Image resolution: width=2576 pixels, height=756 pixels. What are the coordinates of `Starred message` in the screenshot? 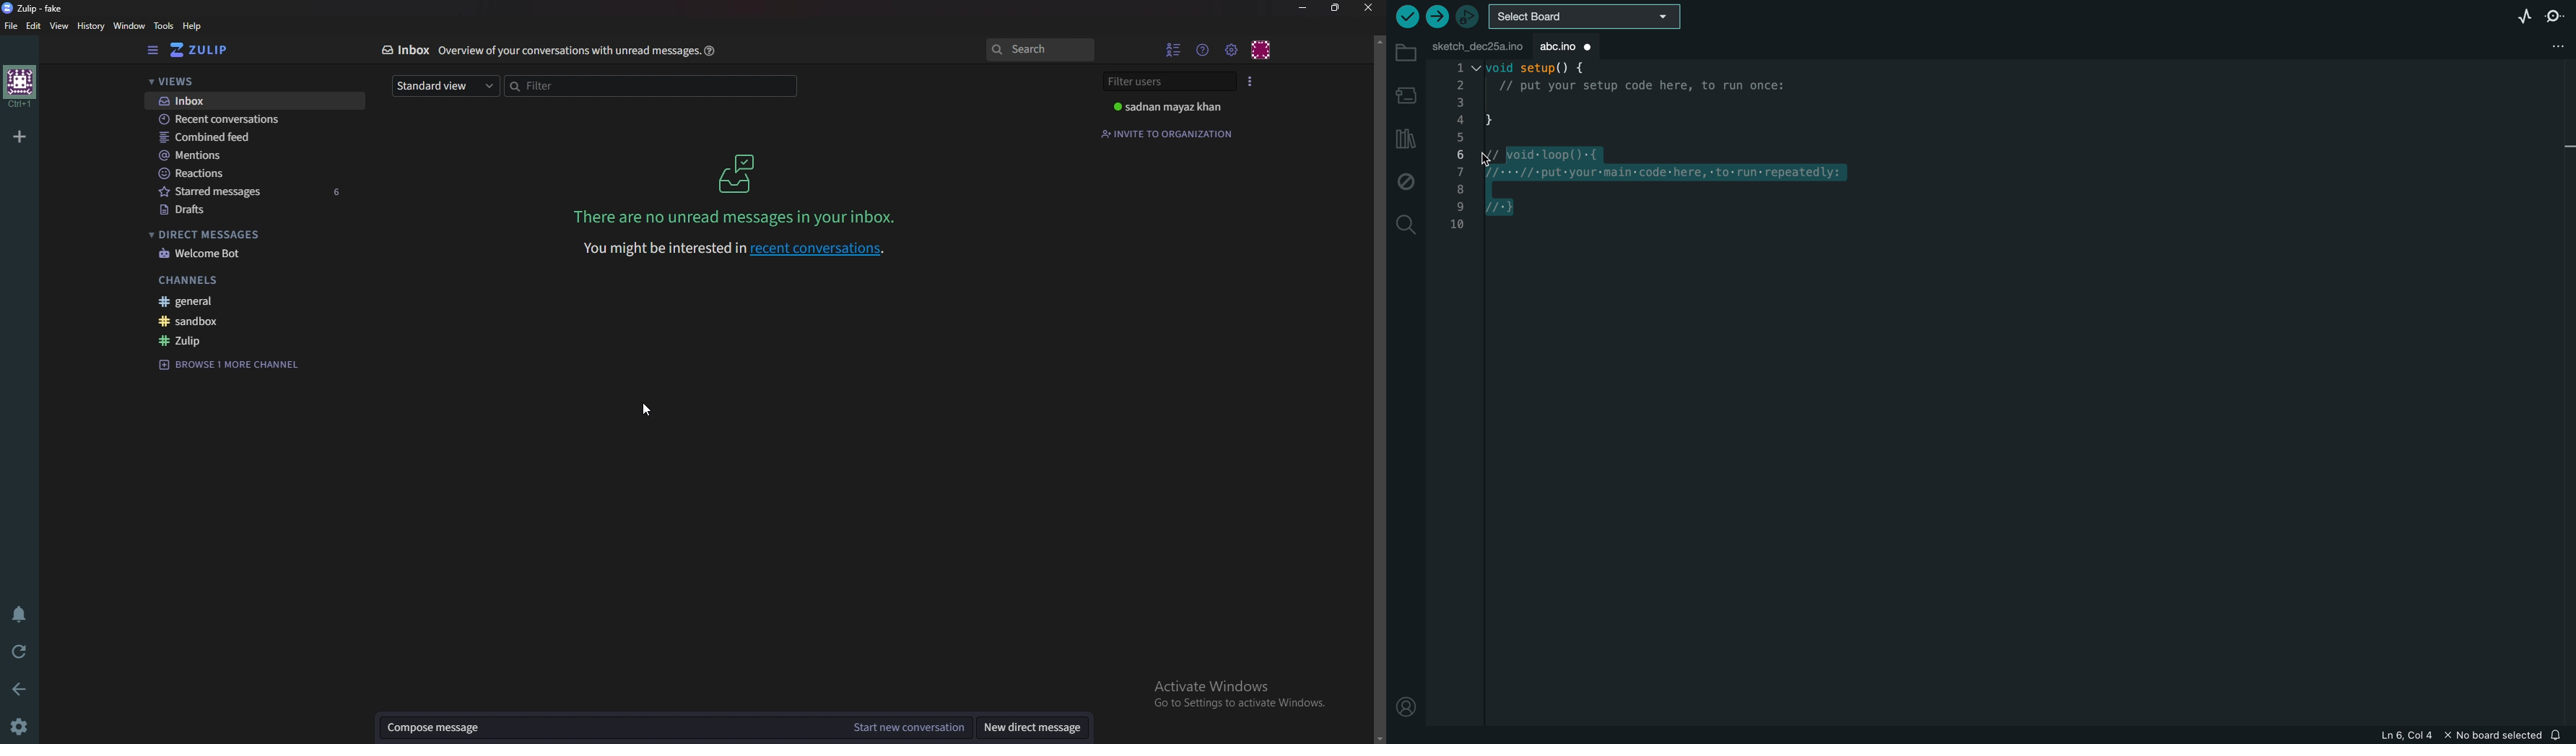 It's located at (254, 193).